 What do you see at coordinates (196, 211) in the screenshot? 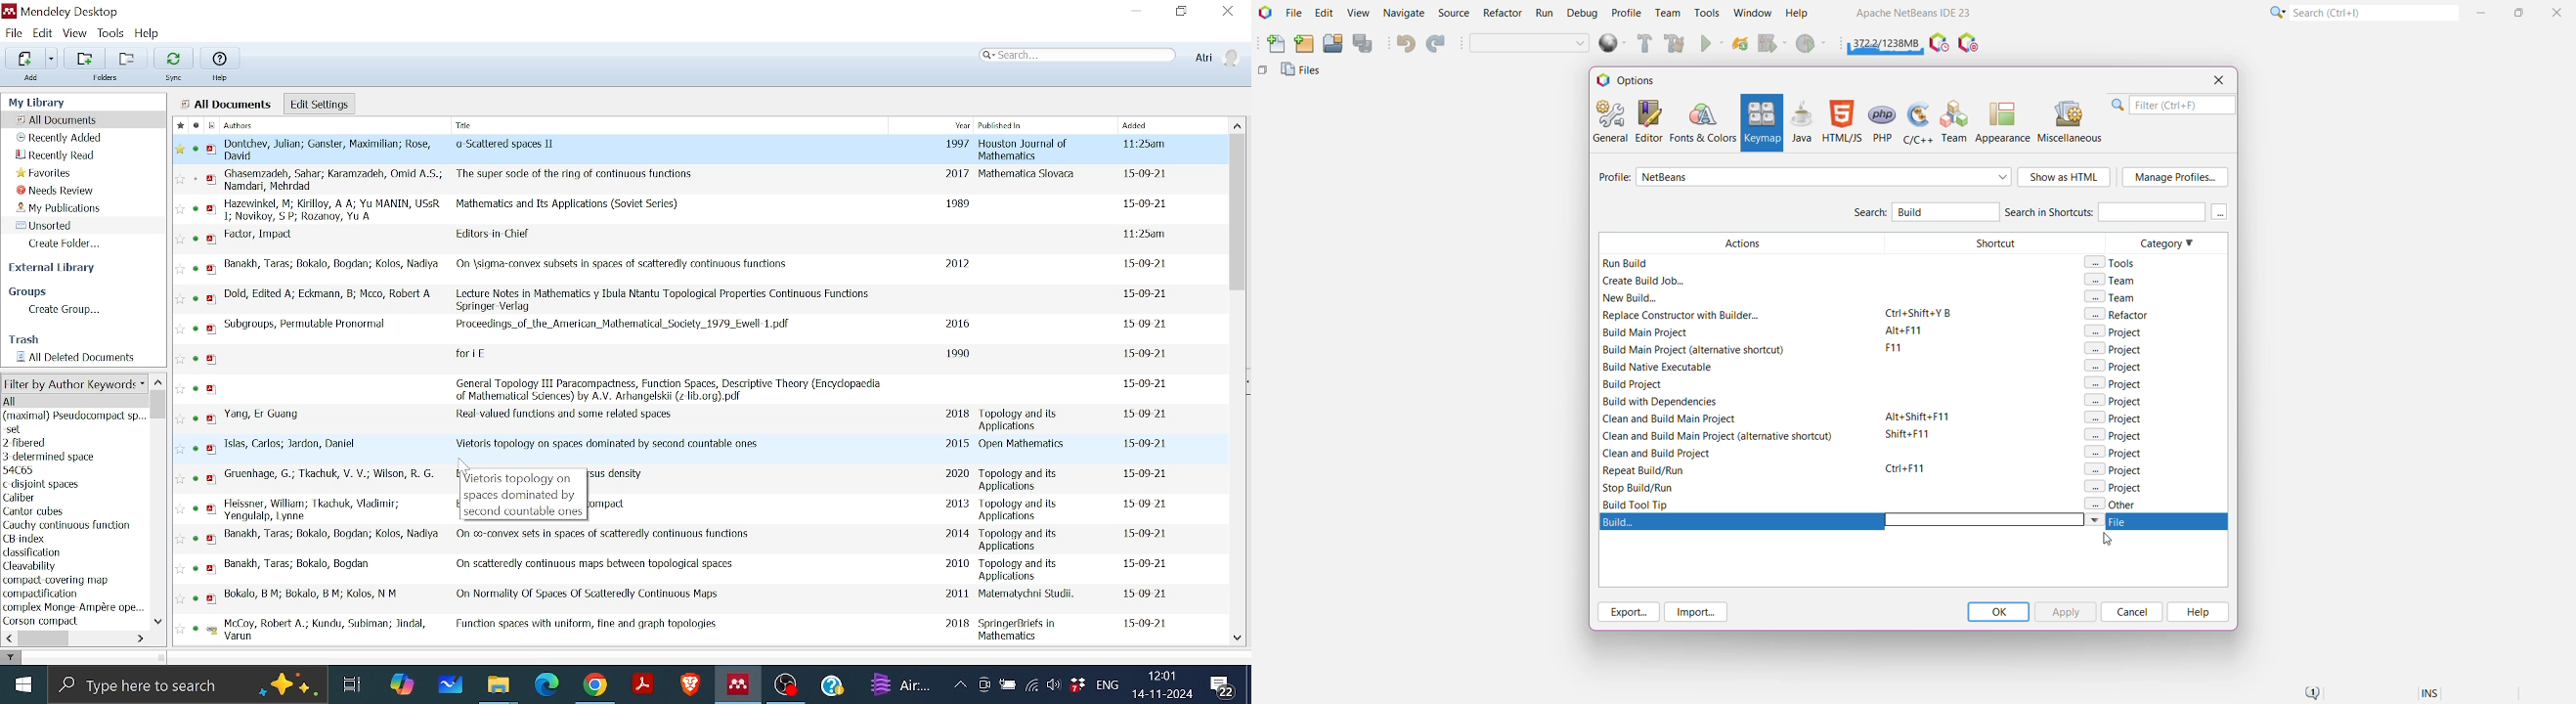
I see `read status` at bounding box center [196, 211].